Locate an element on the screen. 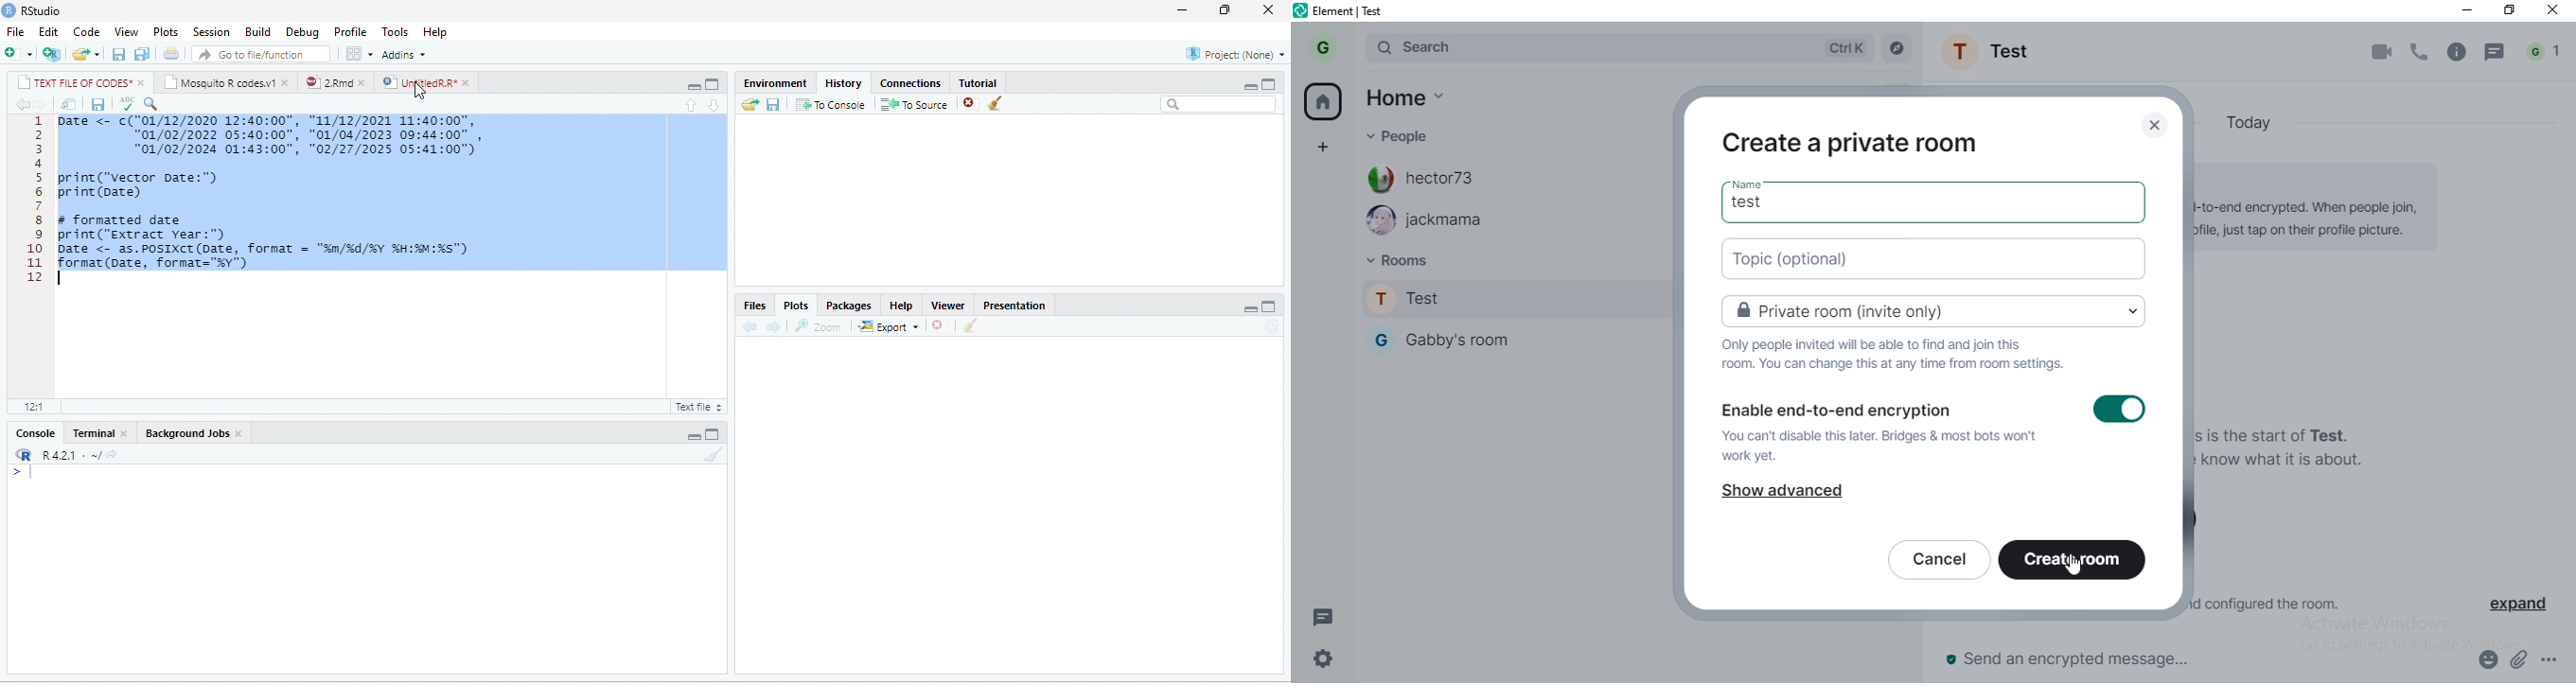  typing cursor is located at coordinates (62, 278).